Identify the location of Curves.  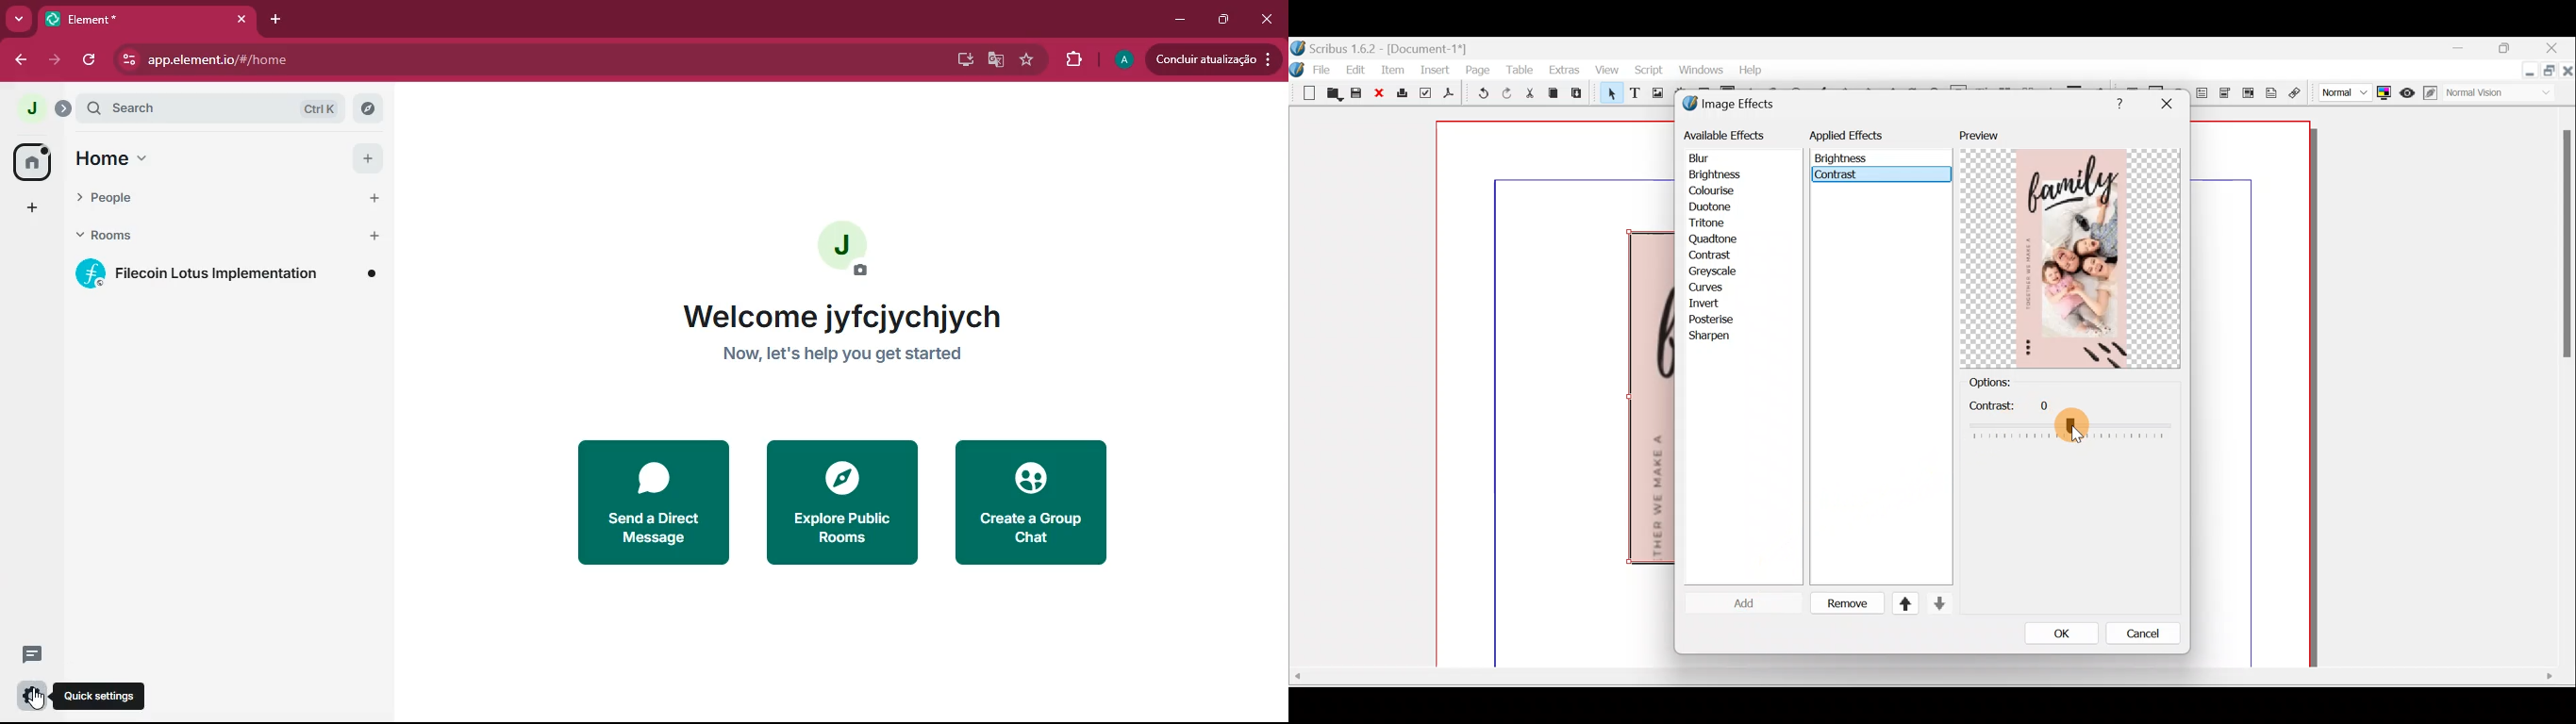
(1716, 288).